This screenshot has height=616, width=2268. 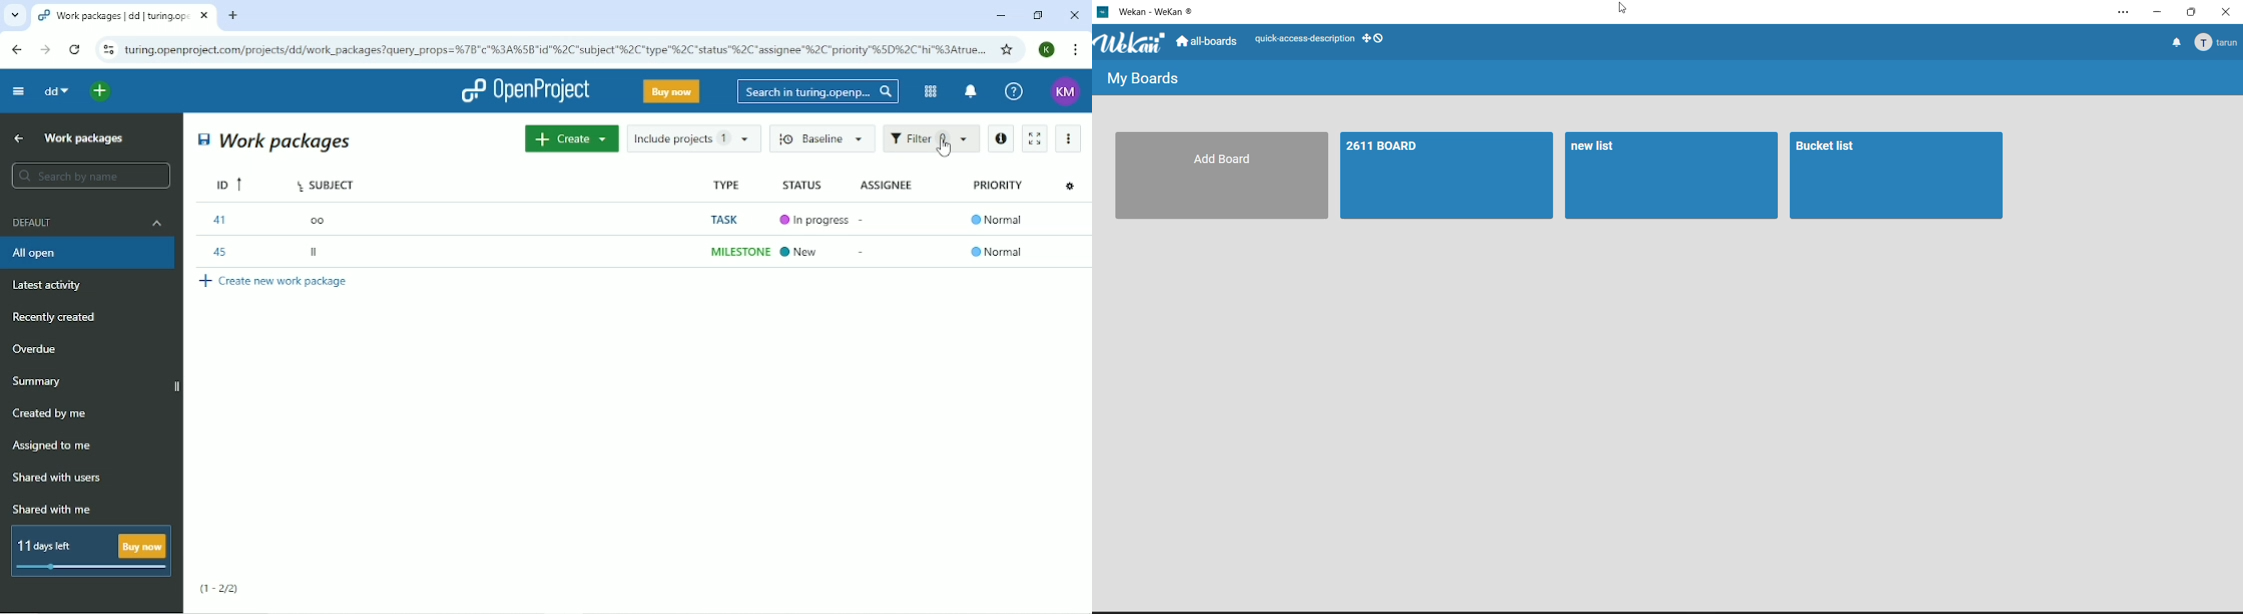 What do you see at coordinates (886, 183) in the screenshot?
I see `Assignee` at bounding box center [886, 183].